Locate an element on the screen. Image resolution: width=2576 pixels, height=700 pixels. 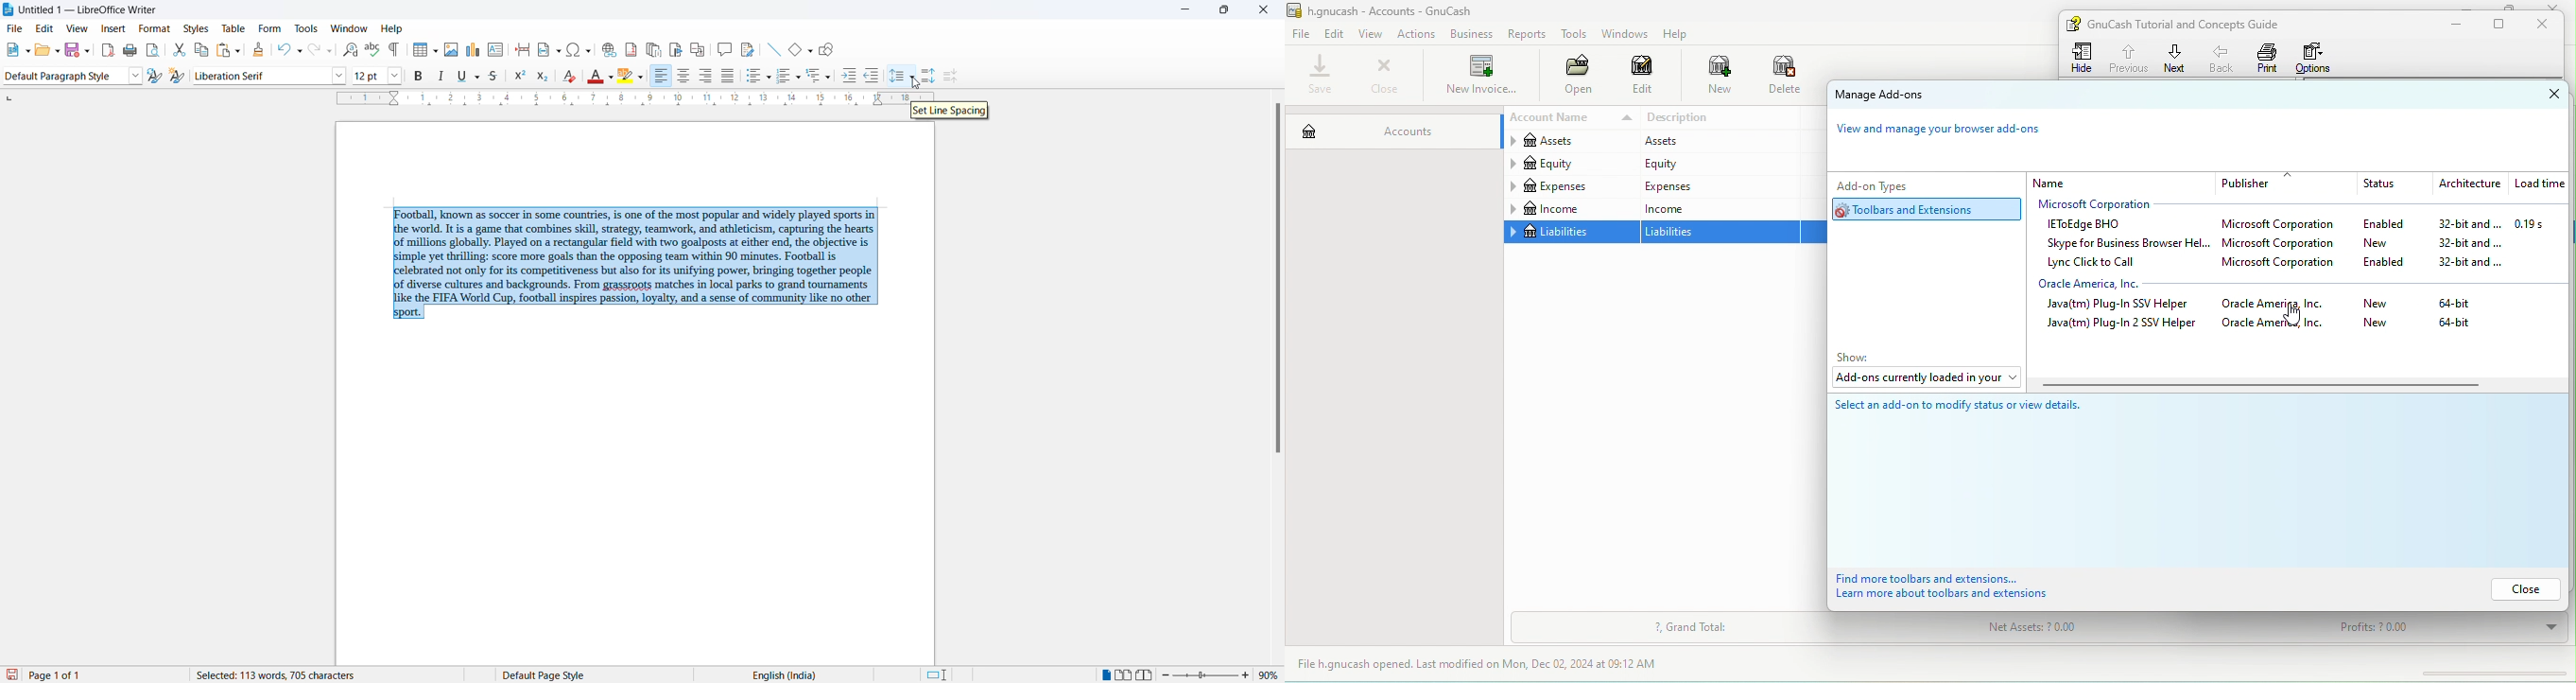
grand total is located at coordinates (1691, 628).